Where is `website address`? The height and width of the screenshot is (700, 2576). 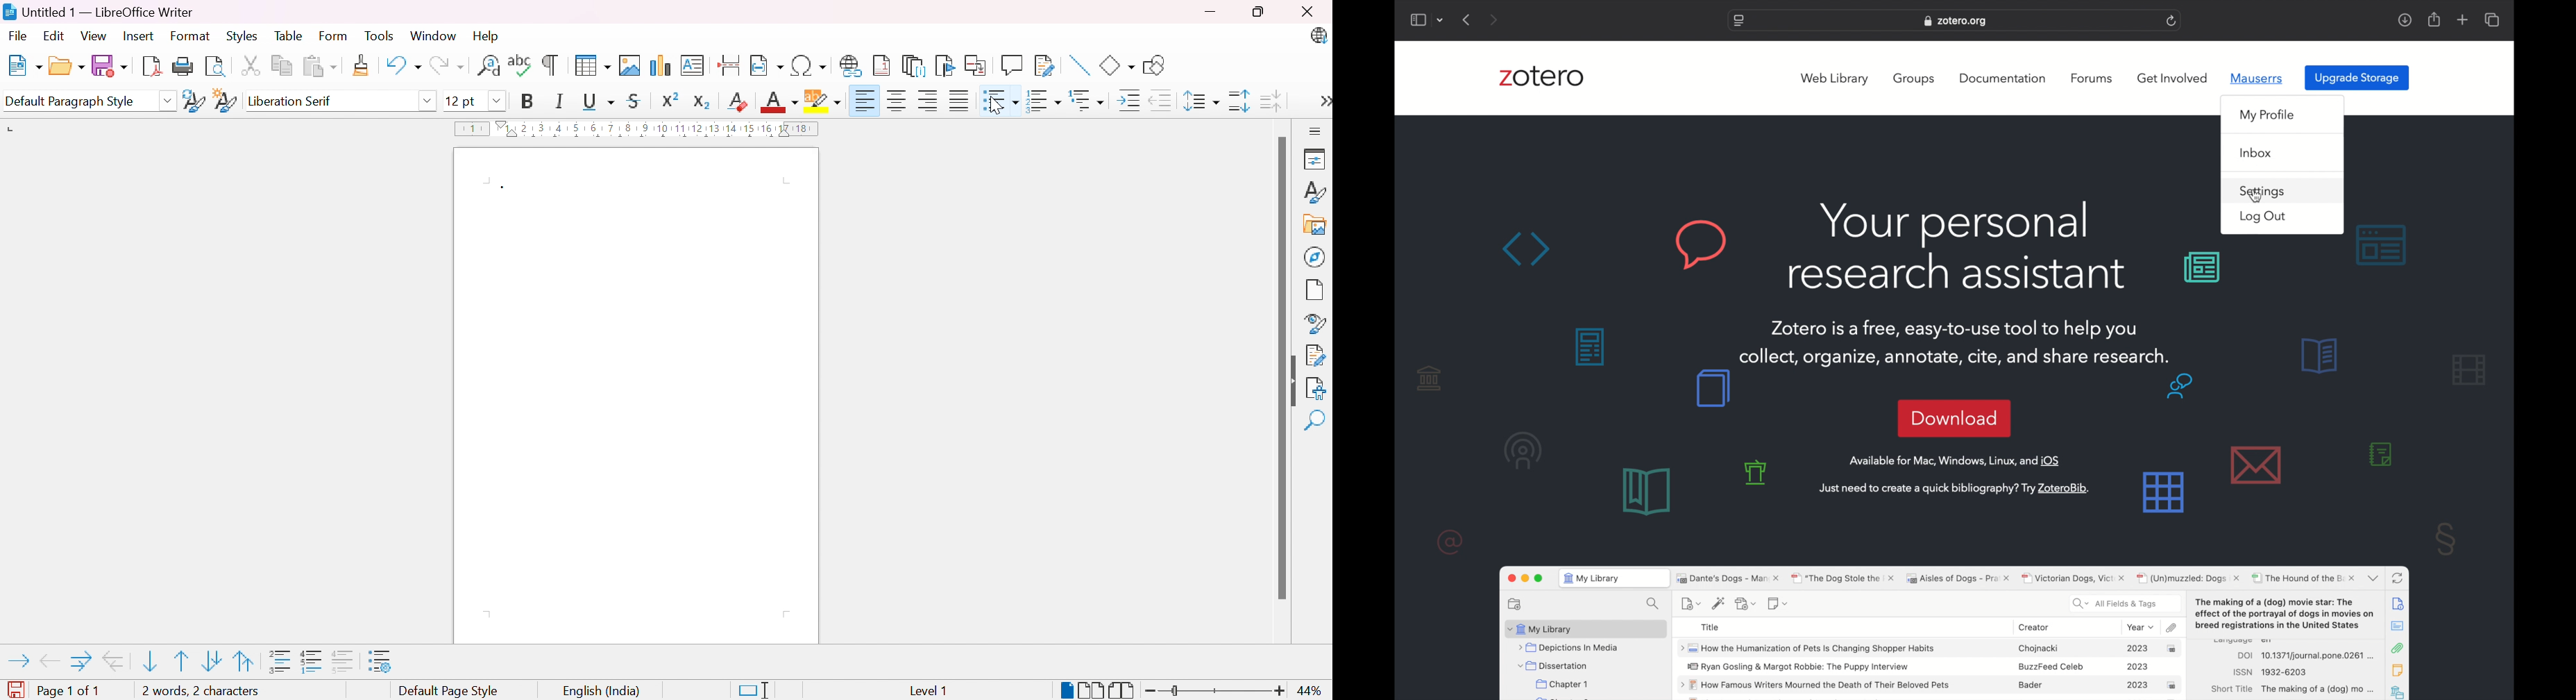 website address is located at coordinates (1956, 21).